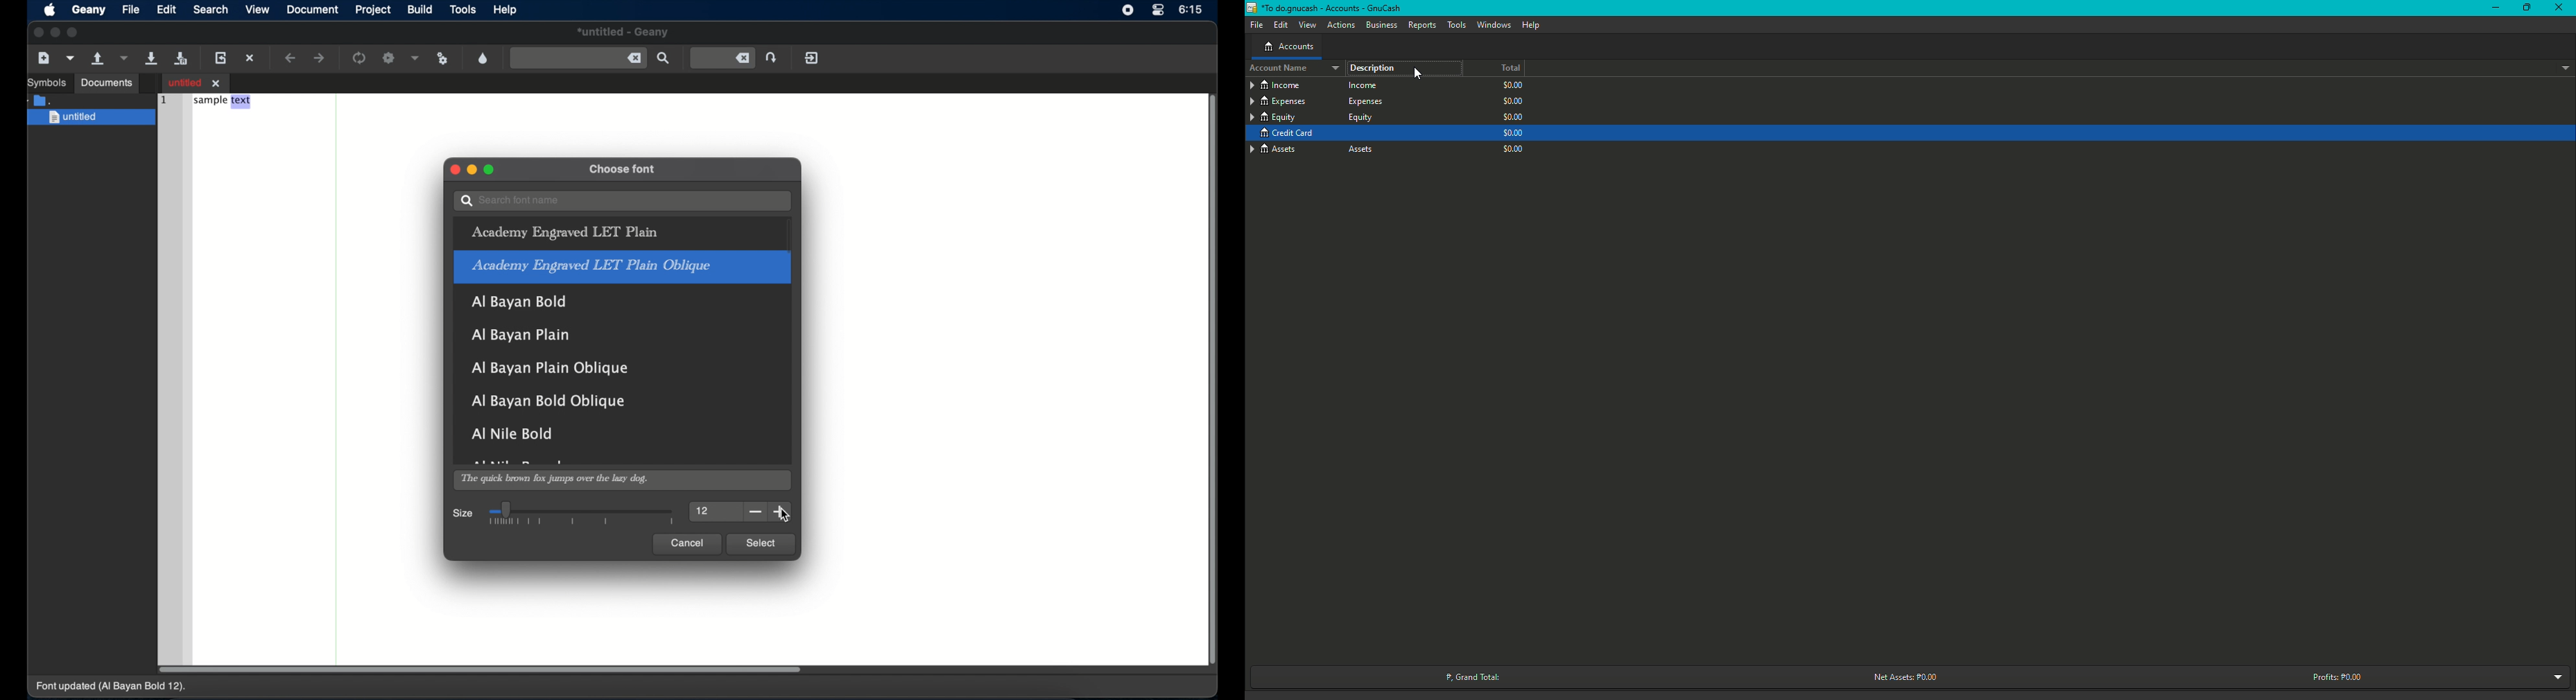 The height and width of the screenshot is (700, 2576). I want to click on Minimize, so click(2492, 8).